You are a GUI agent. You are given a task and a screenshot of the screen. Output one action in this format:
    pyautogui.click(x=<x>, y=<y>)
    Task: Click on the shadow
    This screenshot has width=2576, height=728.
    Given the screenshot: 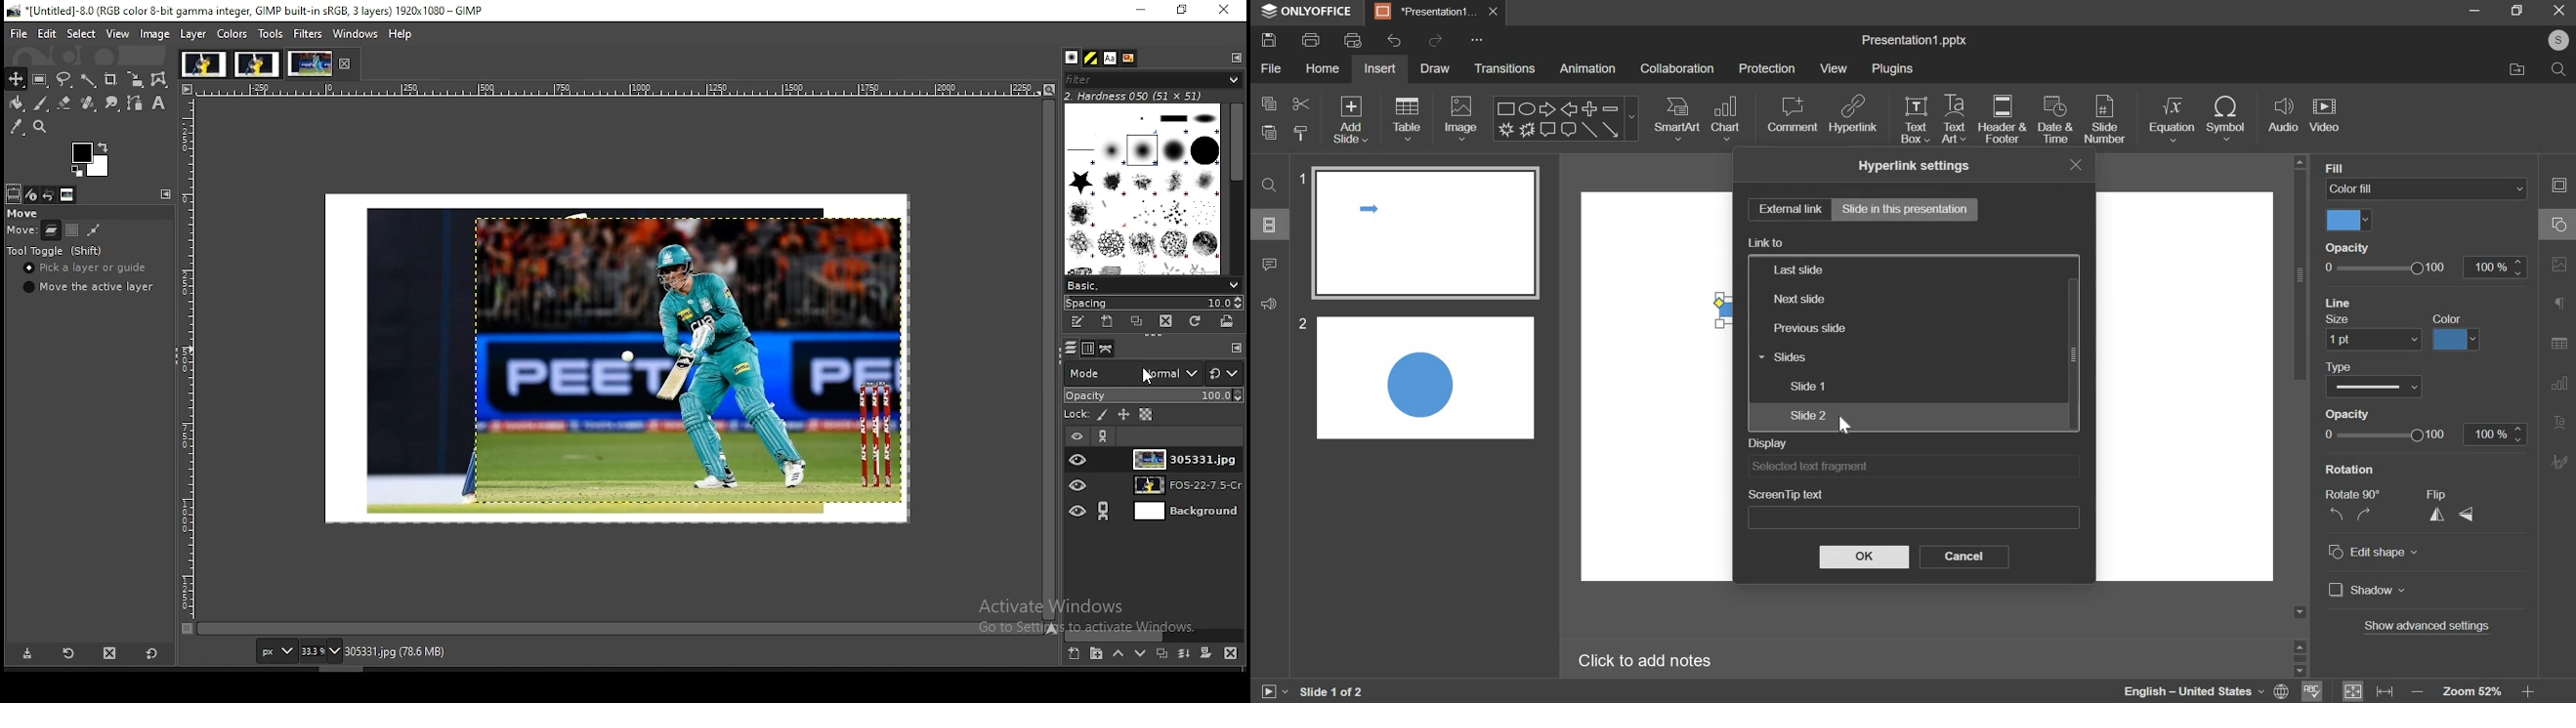 What is the action you would take?
    pyautogui.click(x=2371, y=591)
    